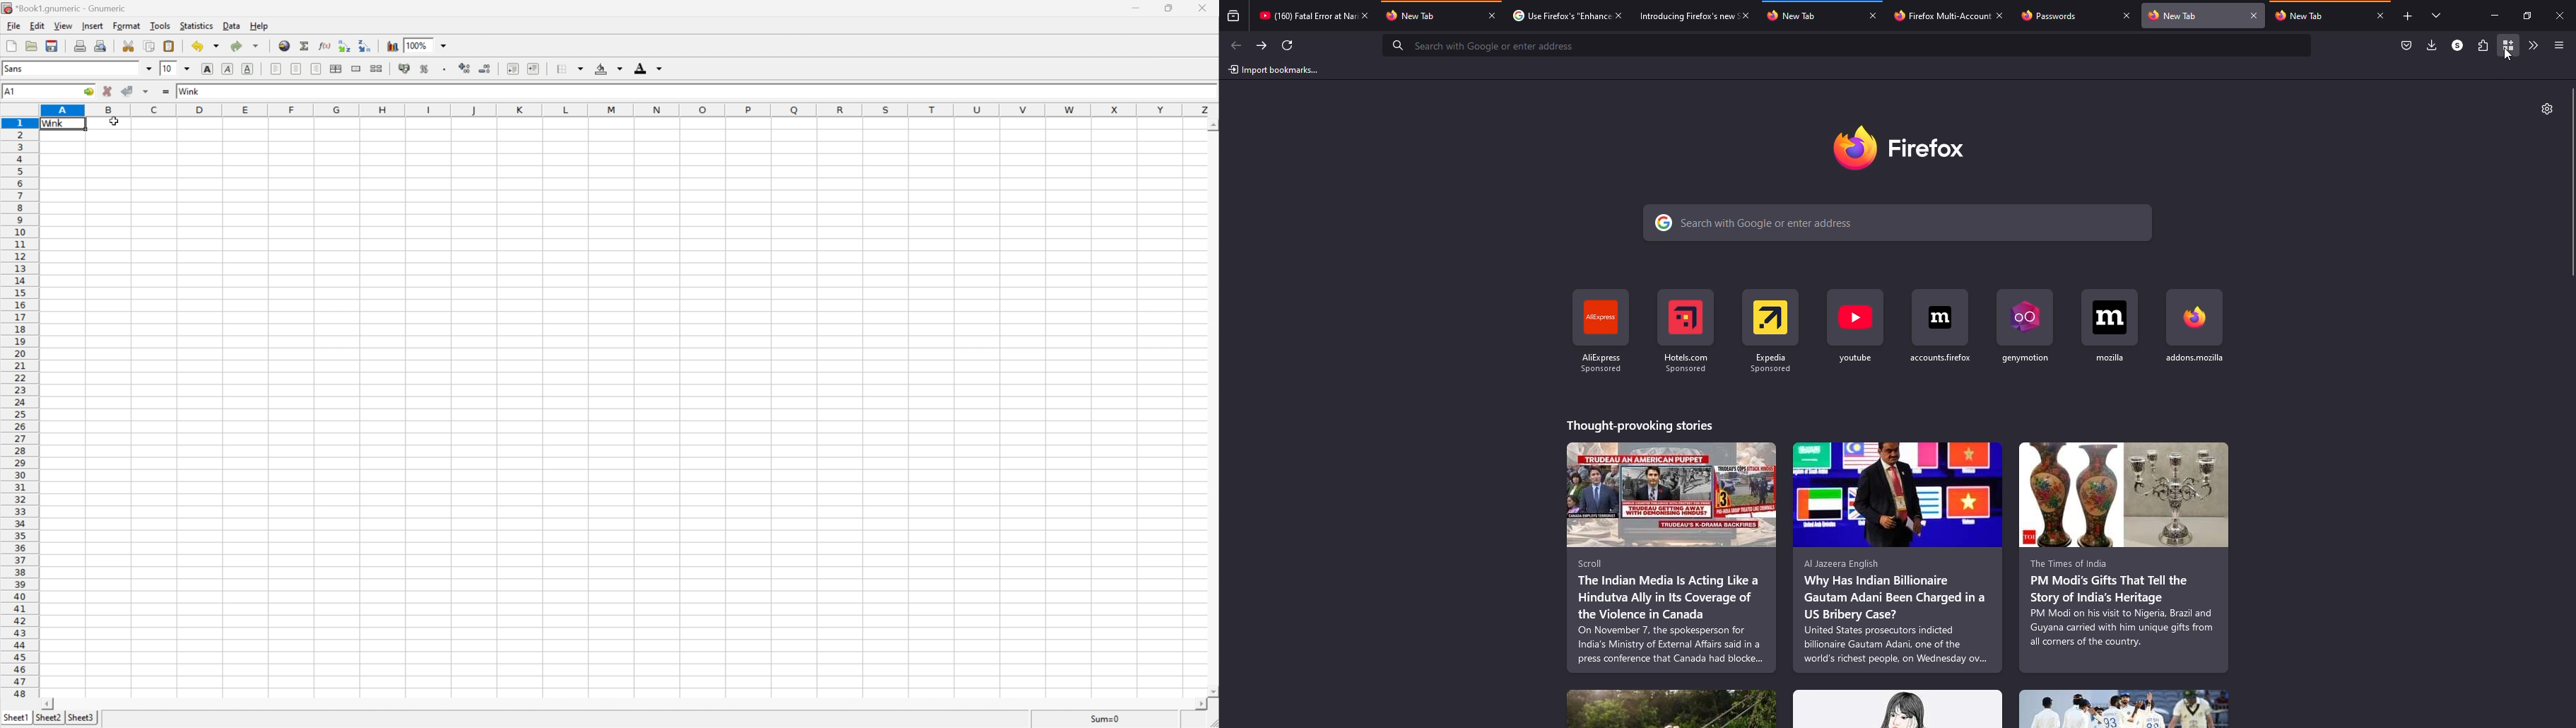 The width and height of the screenshot is (2576, 728). I want to click on cancel changes, so click(106, 90).